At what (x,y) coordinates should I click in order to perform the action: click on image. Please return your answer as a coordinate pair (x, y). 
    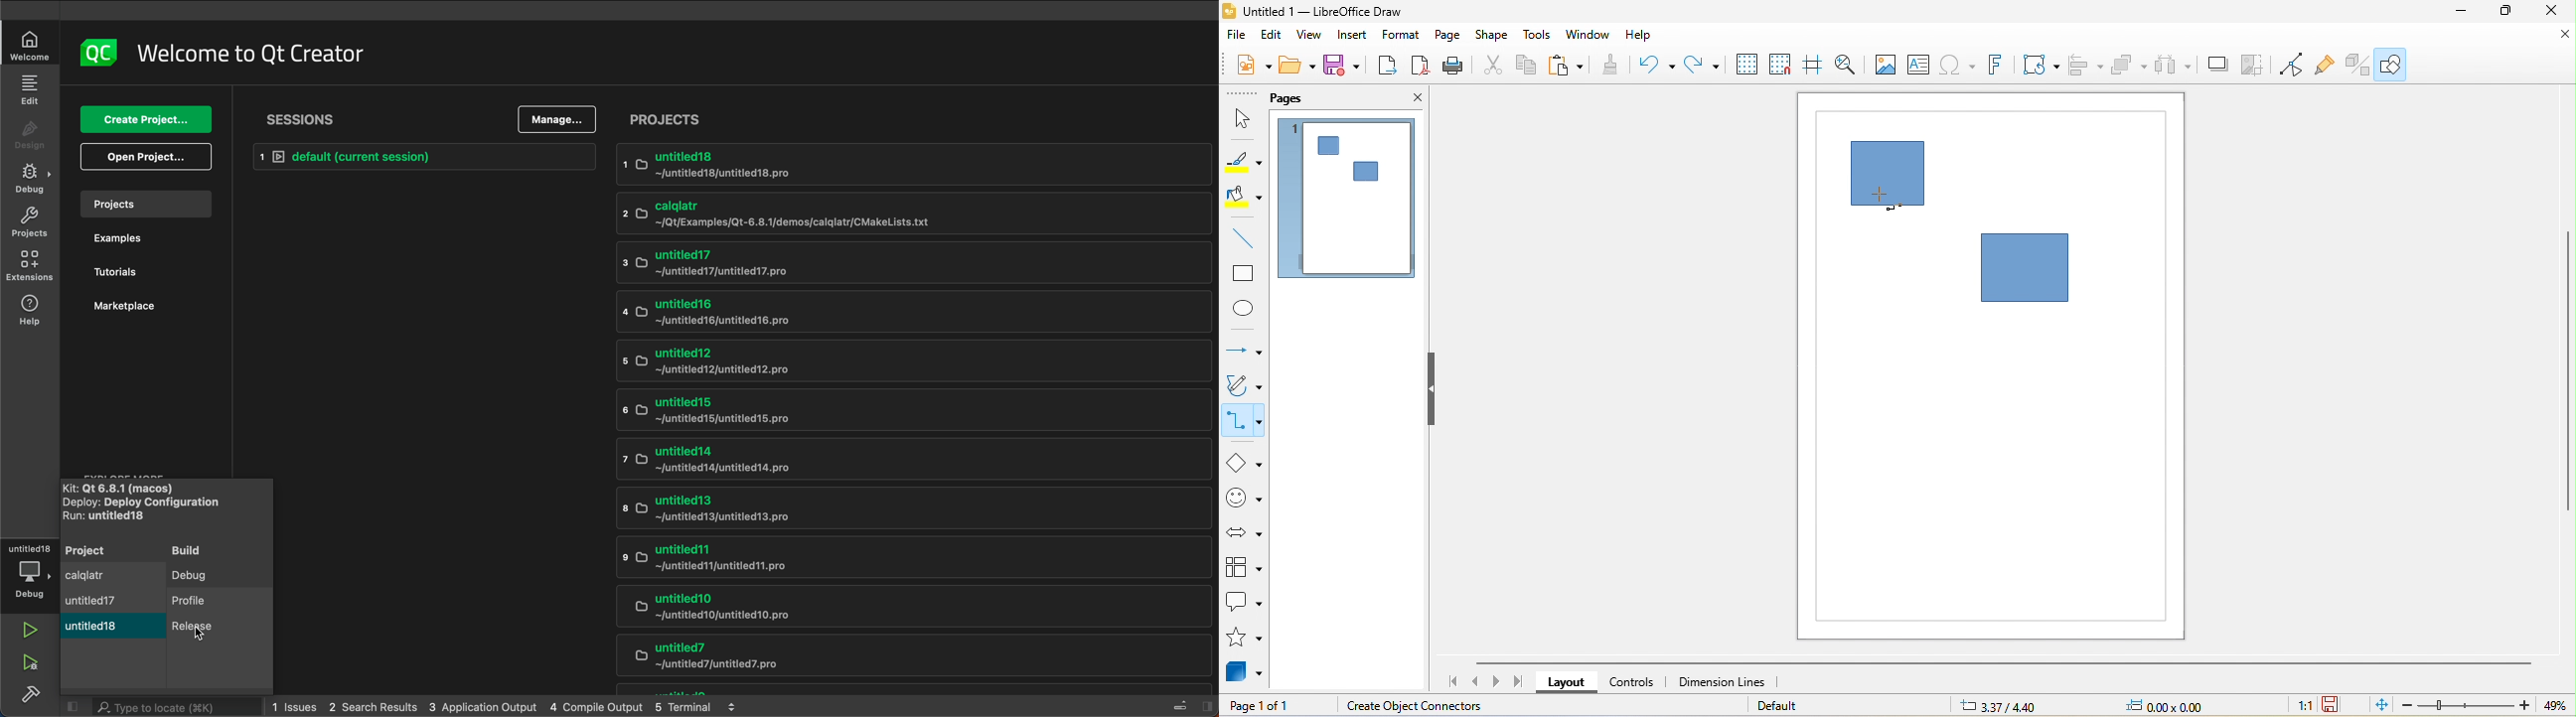
    Looking at the image, I should click on (1886, 65).